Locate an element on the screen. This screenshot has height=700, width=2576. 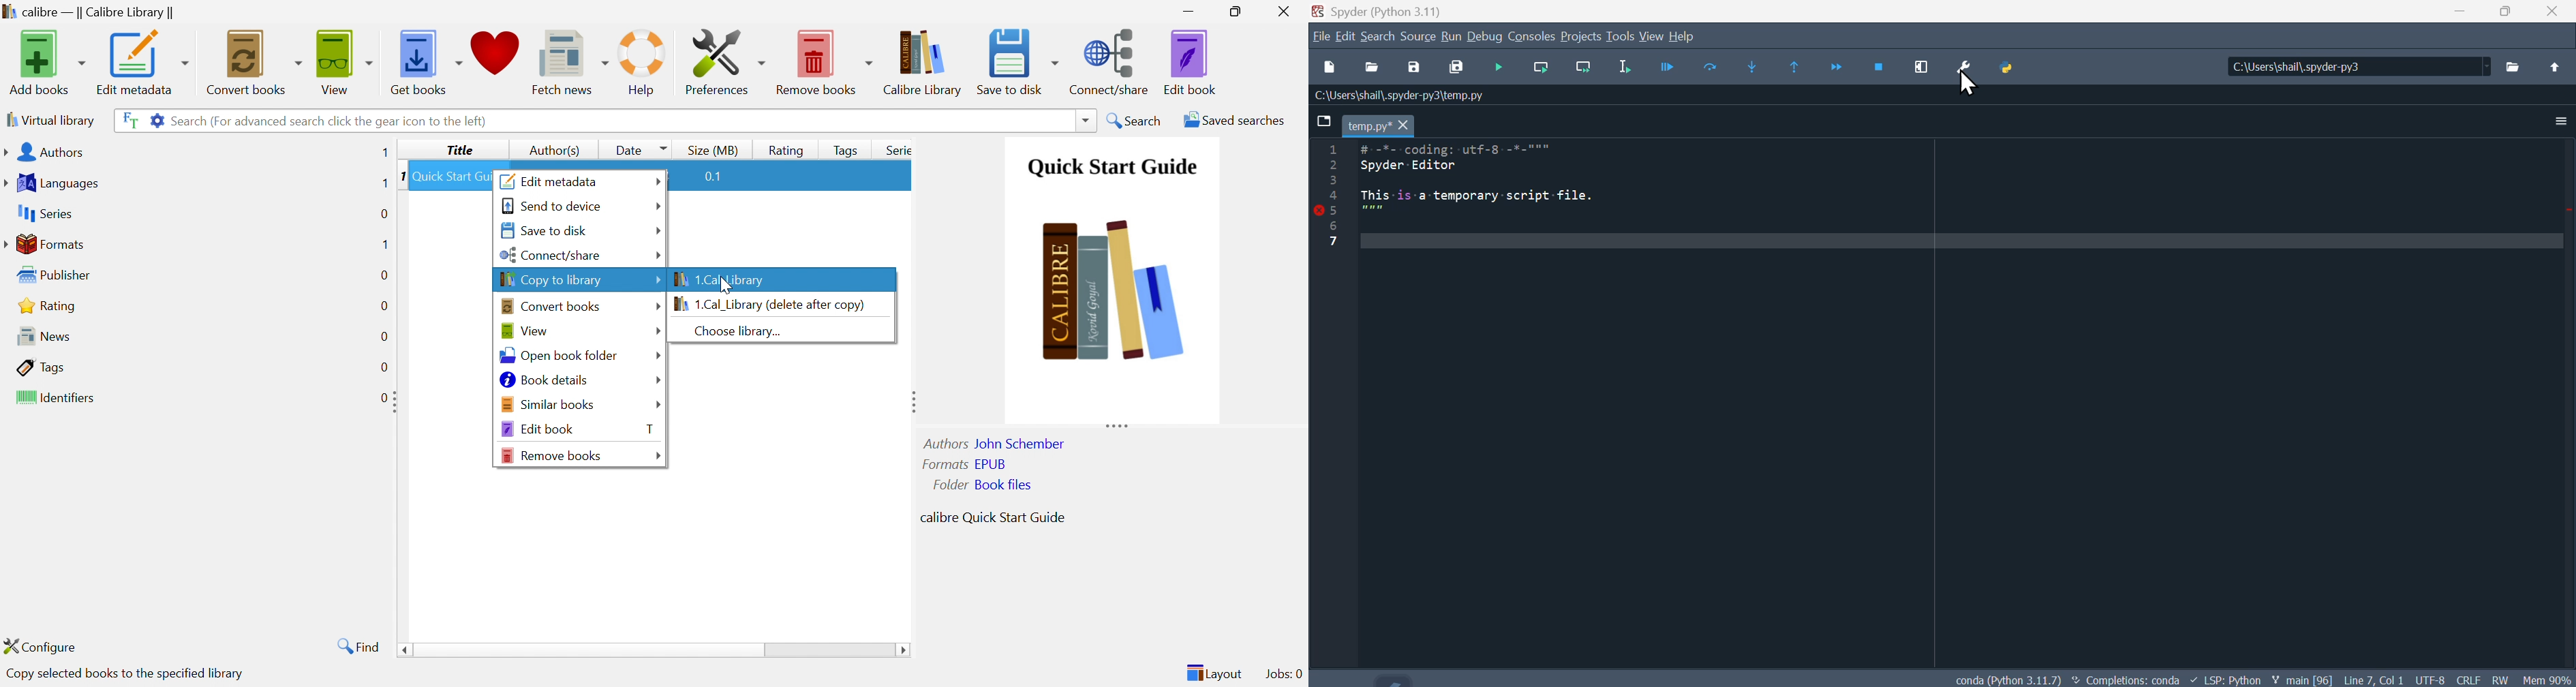
C:\Users\shail\.spyder-py3 is located at coordinates (2345, 67).